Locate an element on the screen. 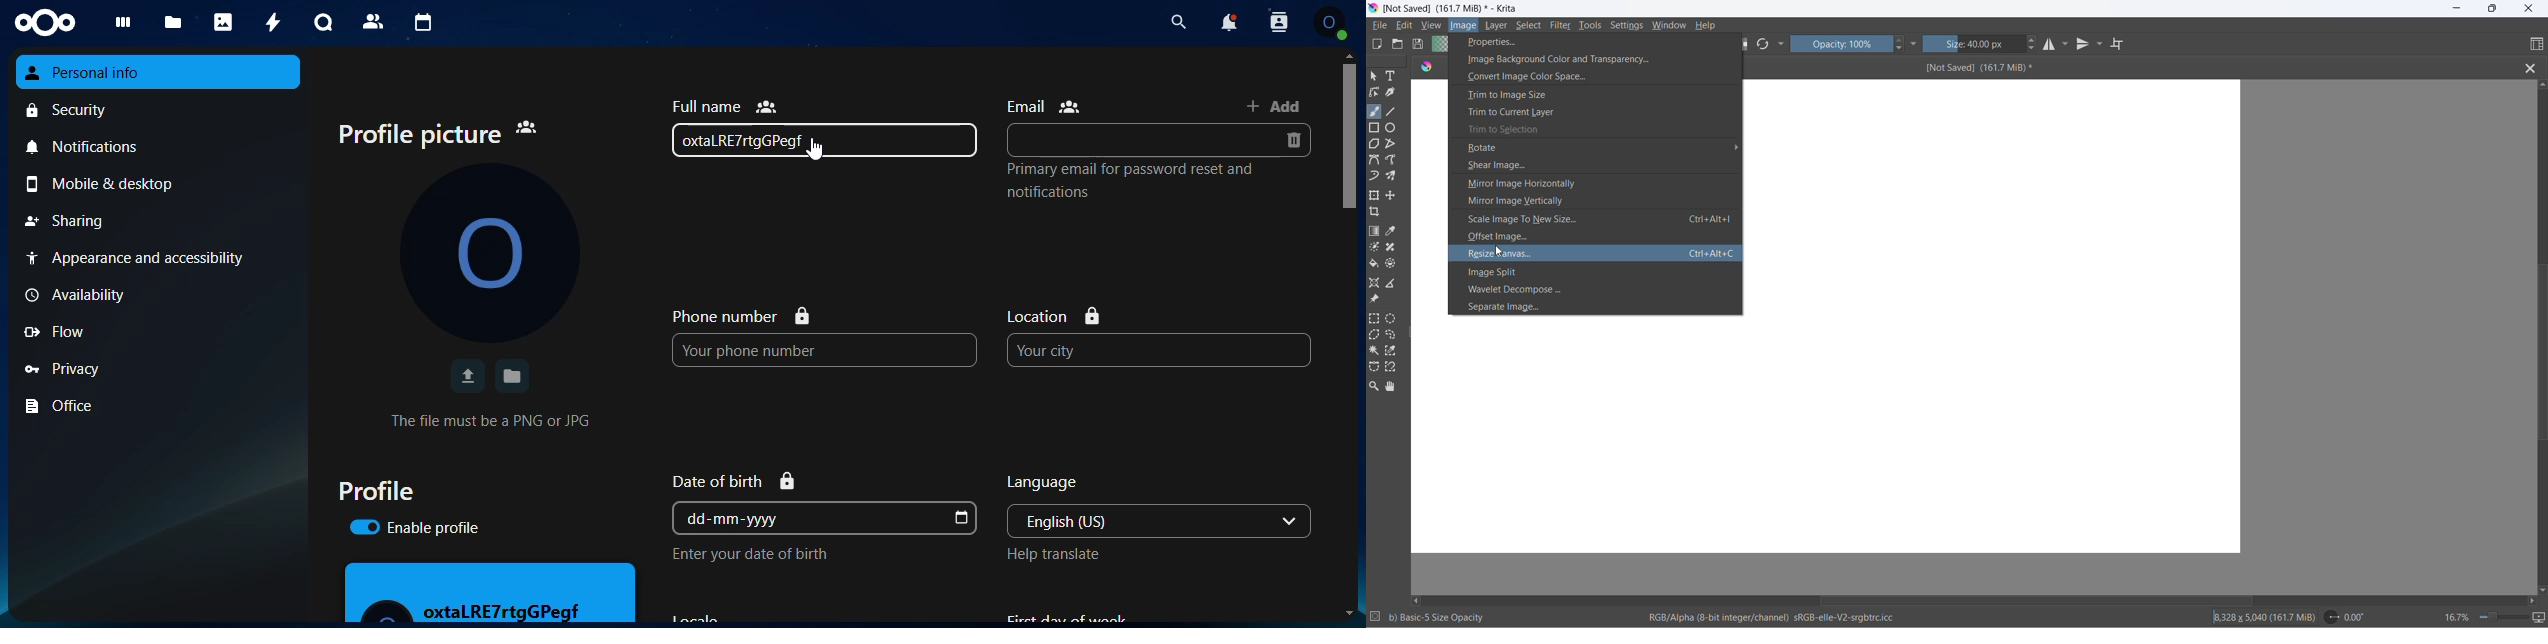 This screenshot has width=2548, height=644. scale image to new size is located at coordinates (1594, 220).